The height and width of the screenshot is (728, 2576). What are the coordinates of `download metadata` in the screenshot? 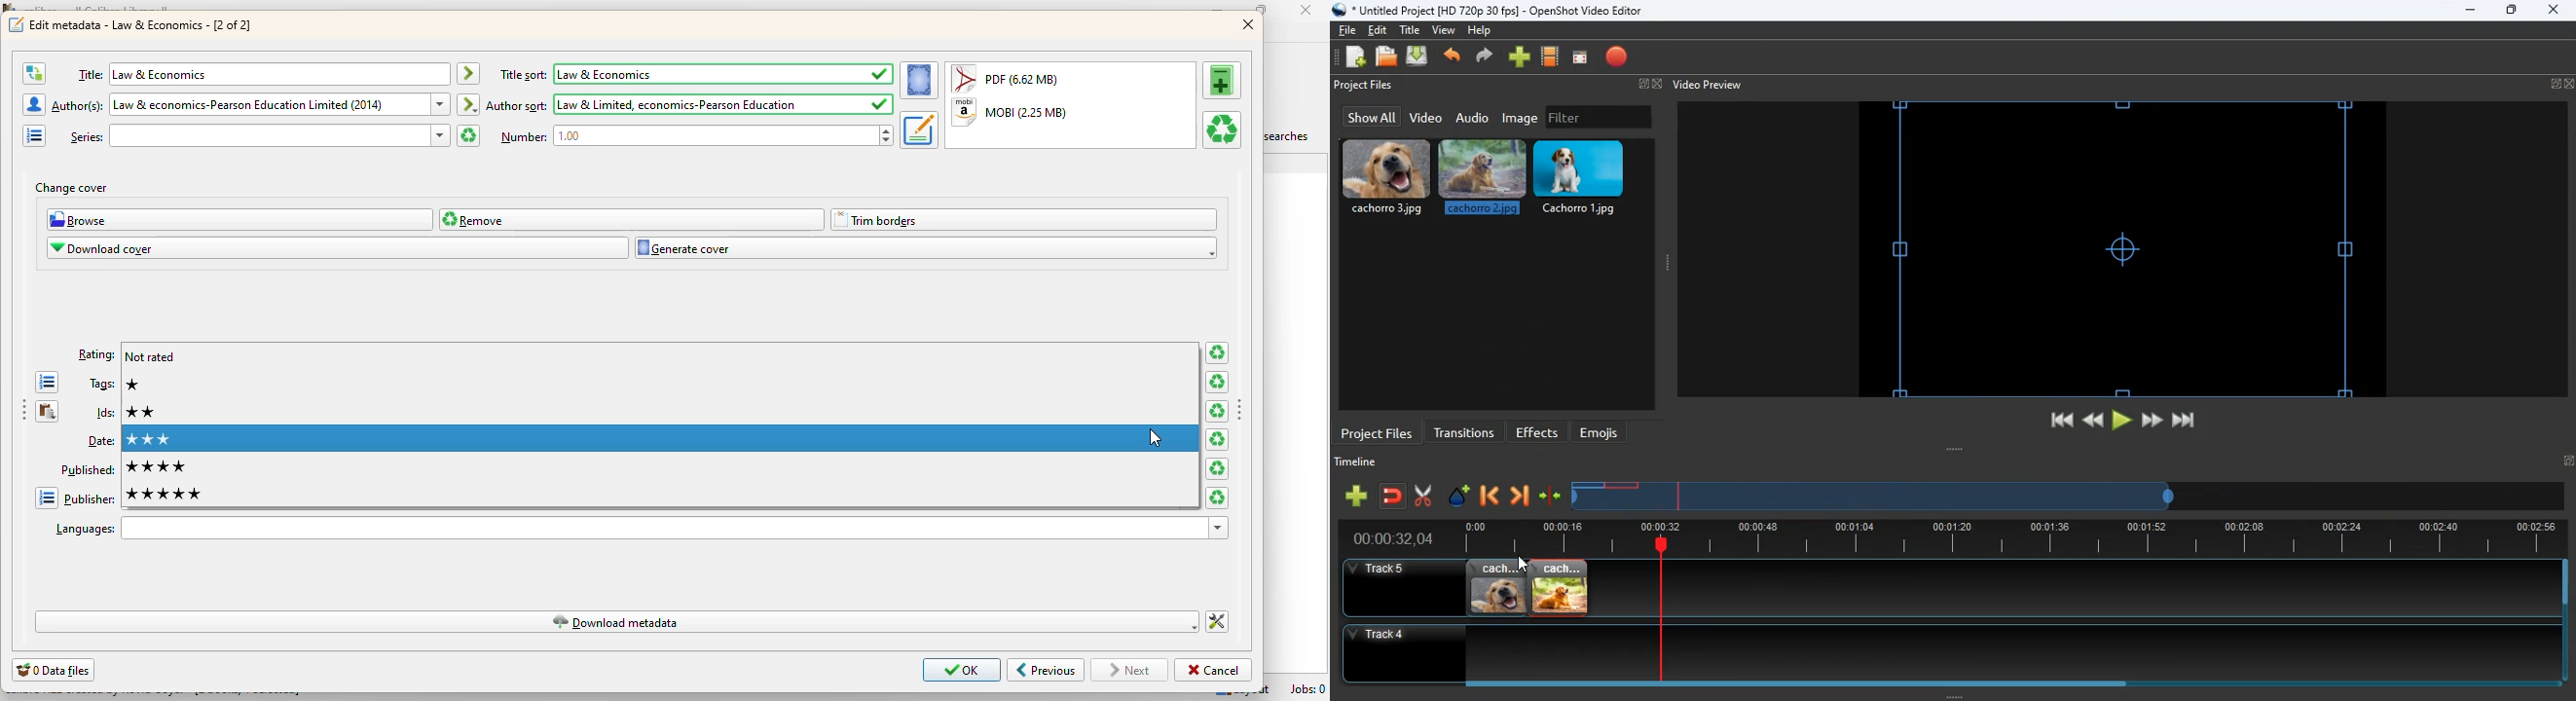 It's located at (617, 621).